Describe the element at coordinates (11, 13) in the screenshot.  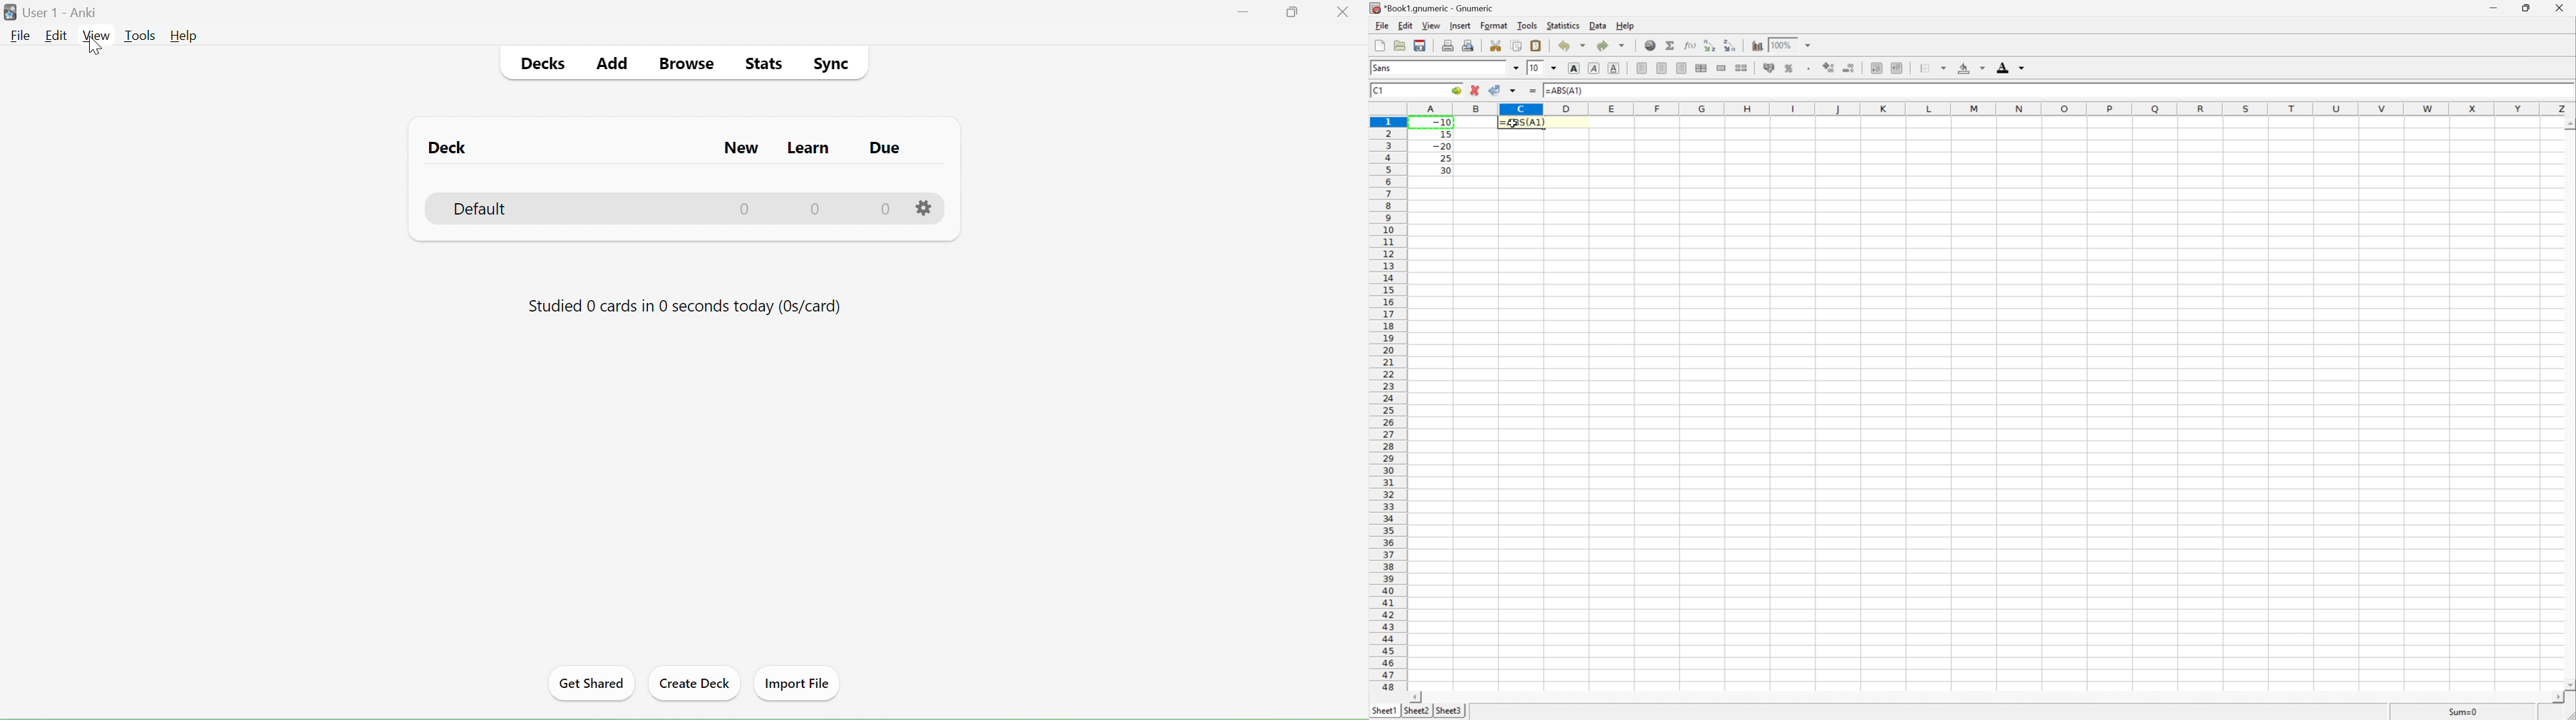
I see `logo` at that location.